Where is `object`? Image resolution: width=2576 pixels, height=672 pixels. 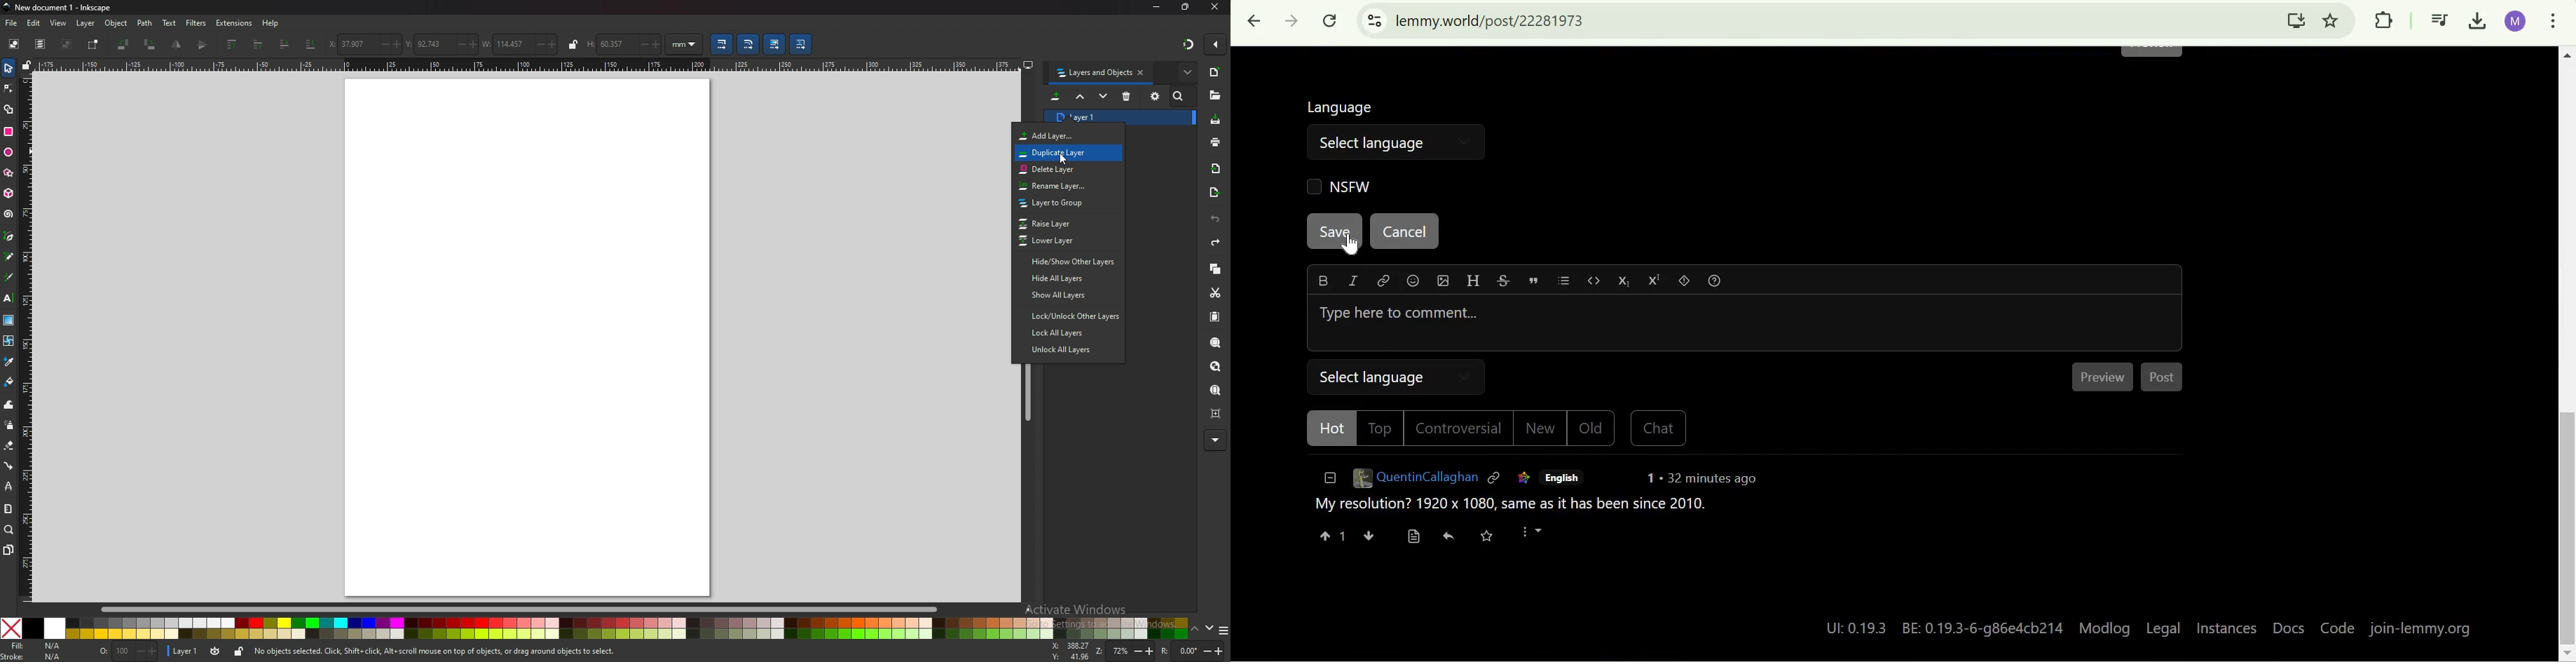 object is located at coordinates (115, 23).